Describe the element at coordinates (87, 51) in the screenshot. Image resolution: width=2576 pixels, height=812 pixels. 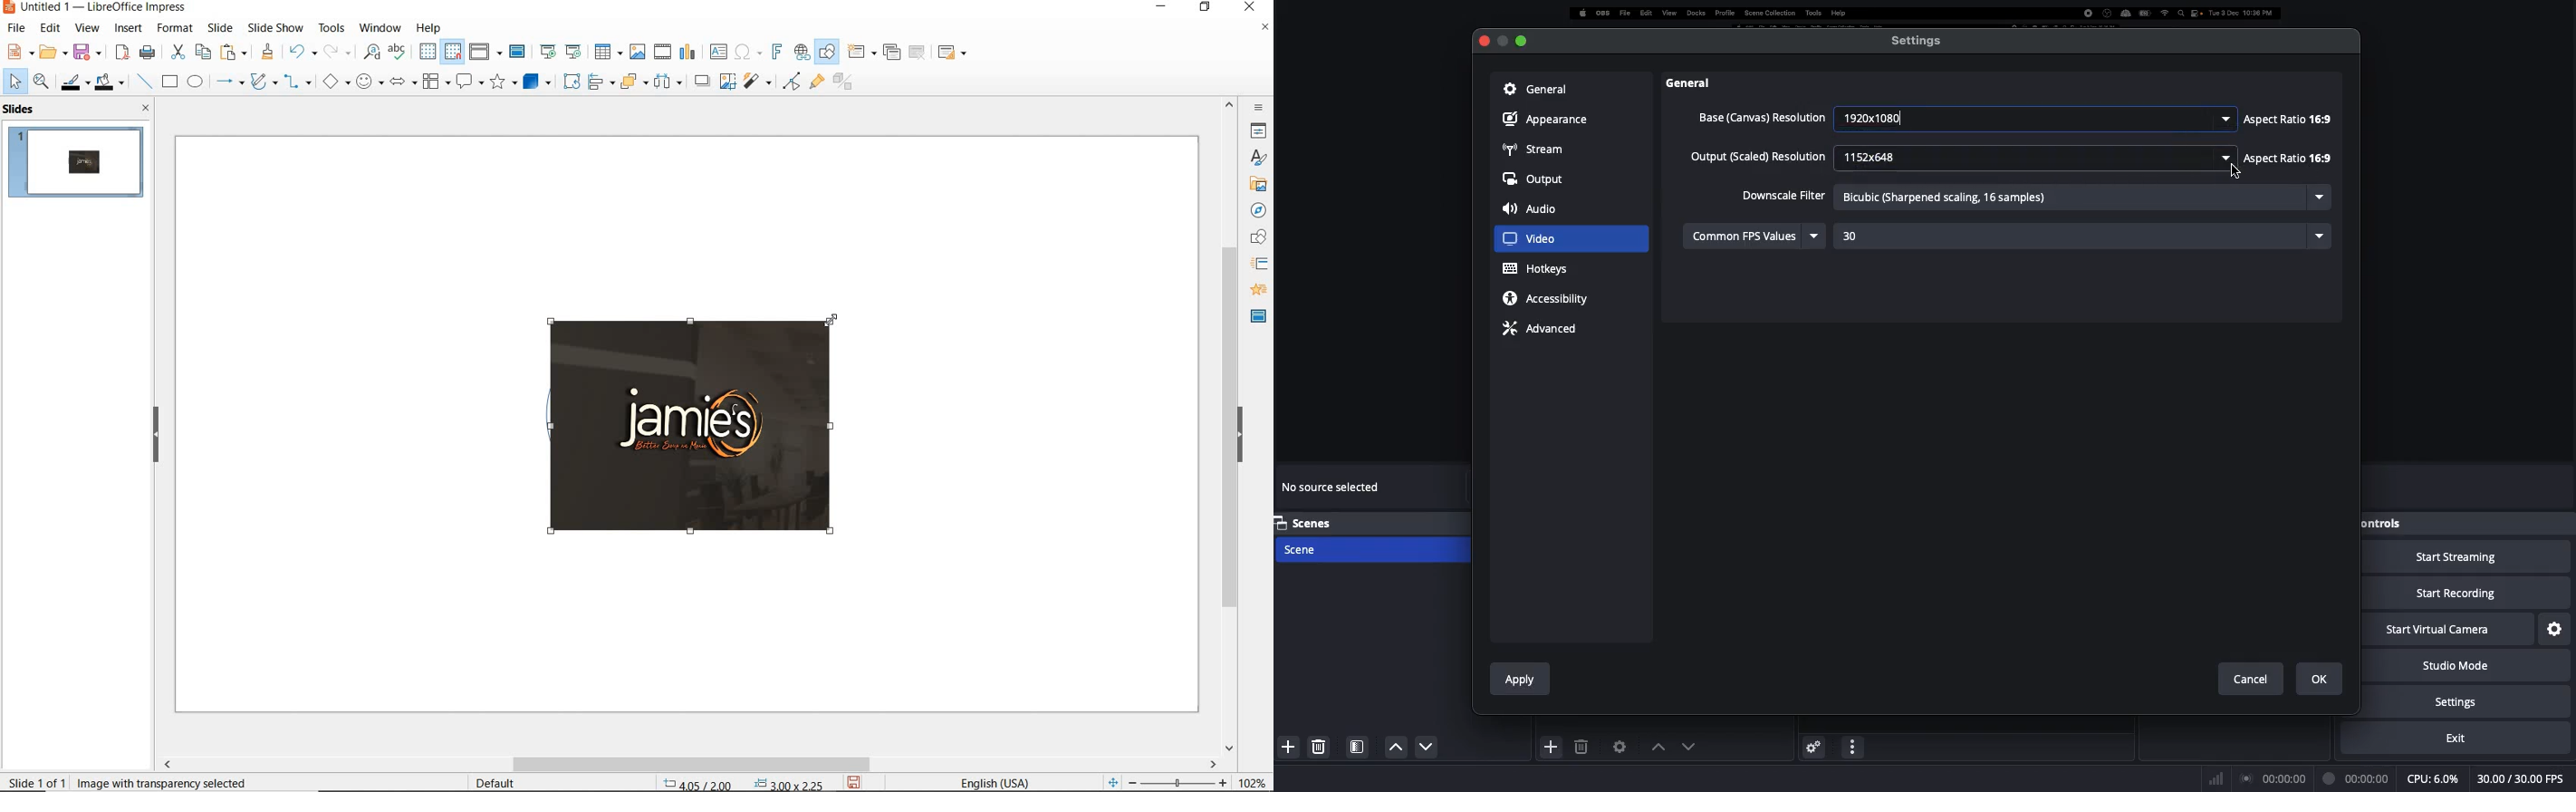
I see `save` at that location.